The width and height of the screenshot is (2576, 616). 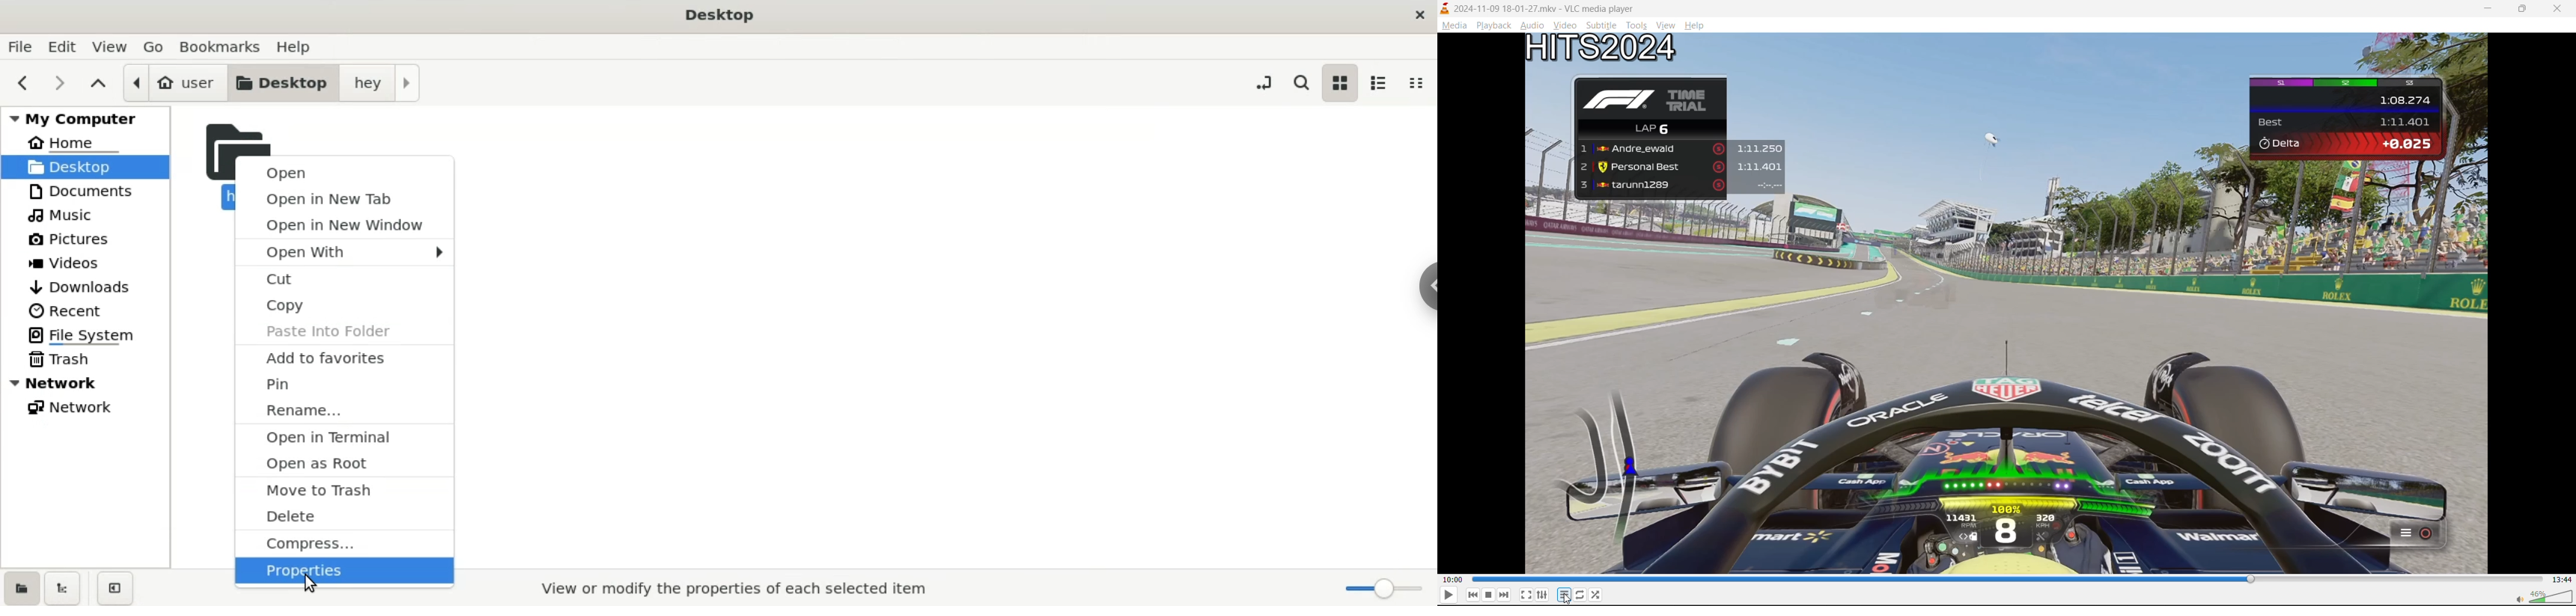 What do you see at coordinates (1598, 593) in the screenshot?
I see `random` at bounding box center [1598, 593].